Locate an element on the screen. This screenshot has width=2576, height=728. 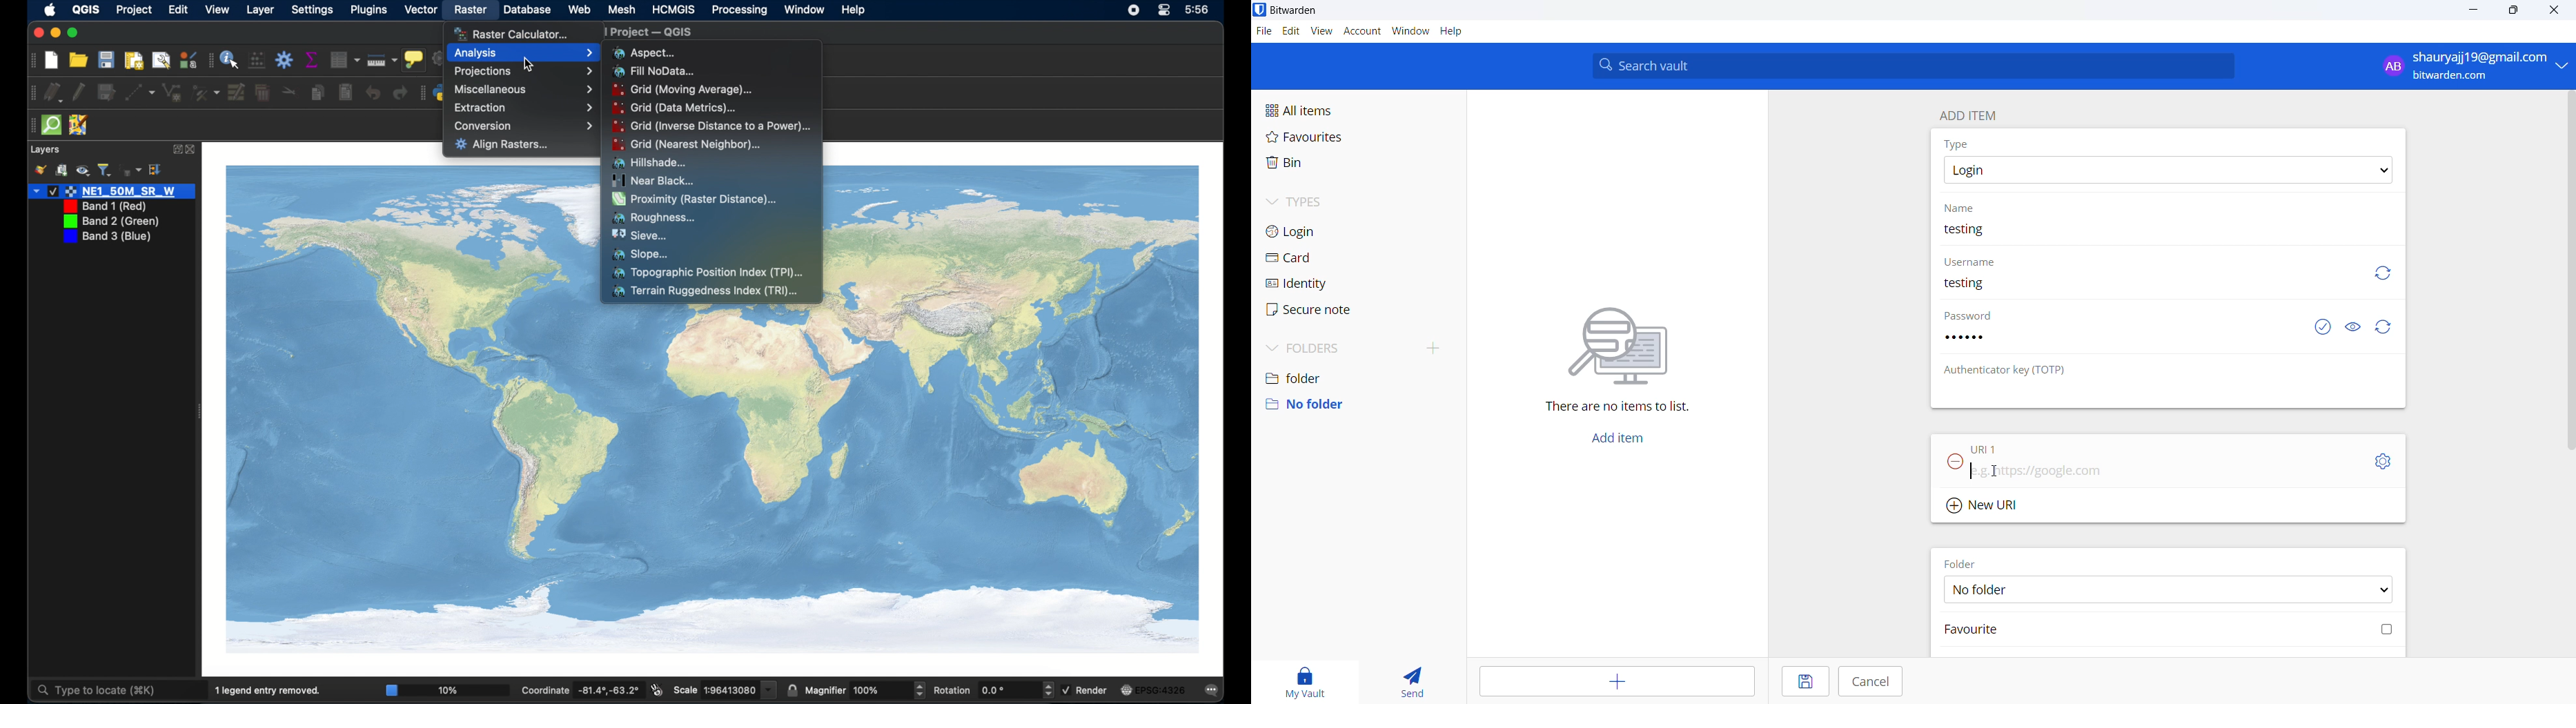
FOLDER options is located at coordinates (2170, 590).